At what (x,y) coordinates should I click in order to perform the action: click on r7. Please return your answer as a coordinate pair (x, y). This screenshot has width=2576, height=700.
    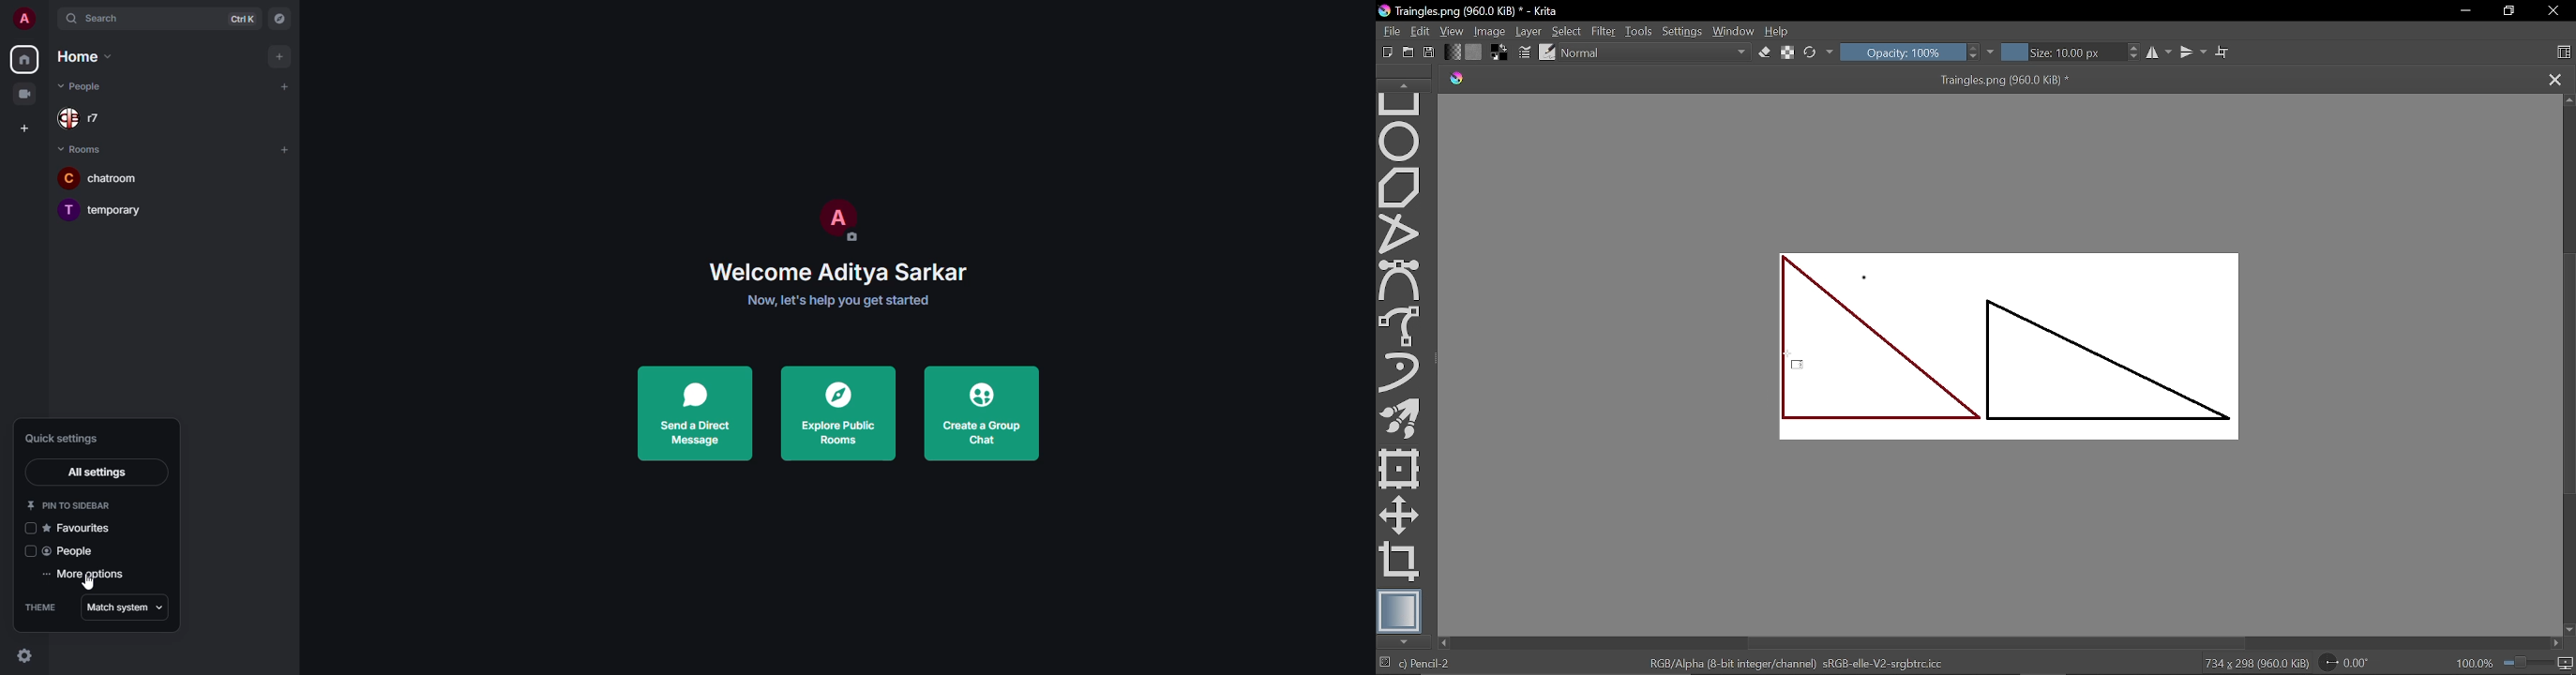
    Looking at the image, I should click on (88, 118).